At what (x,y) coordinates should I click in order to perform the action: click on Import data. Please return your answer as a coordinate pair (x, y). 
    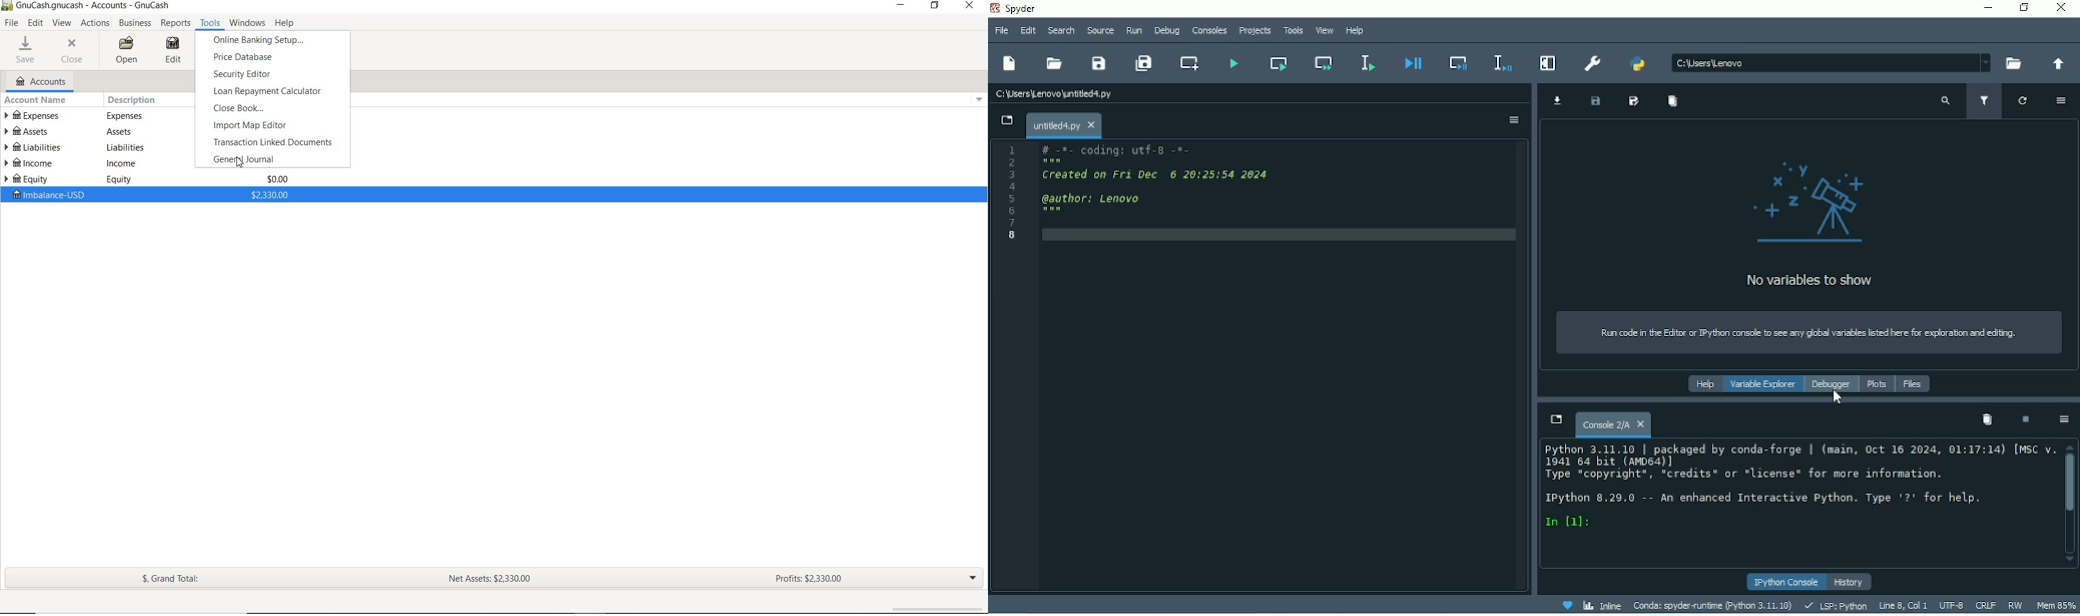
    Looking at the image, I should click on (1558, 100).